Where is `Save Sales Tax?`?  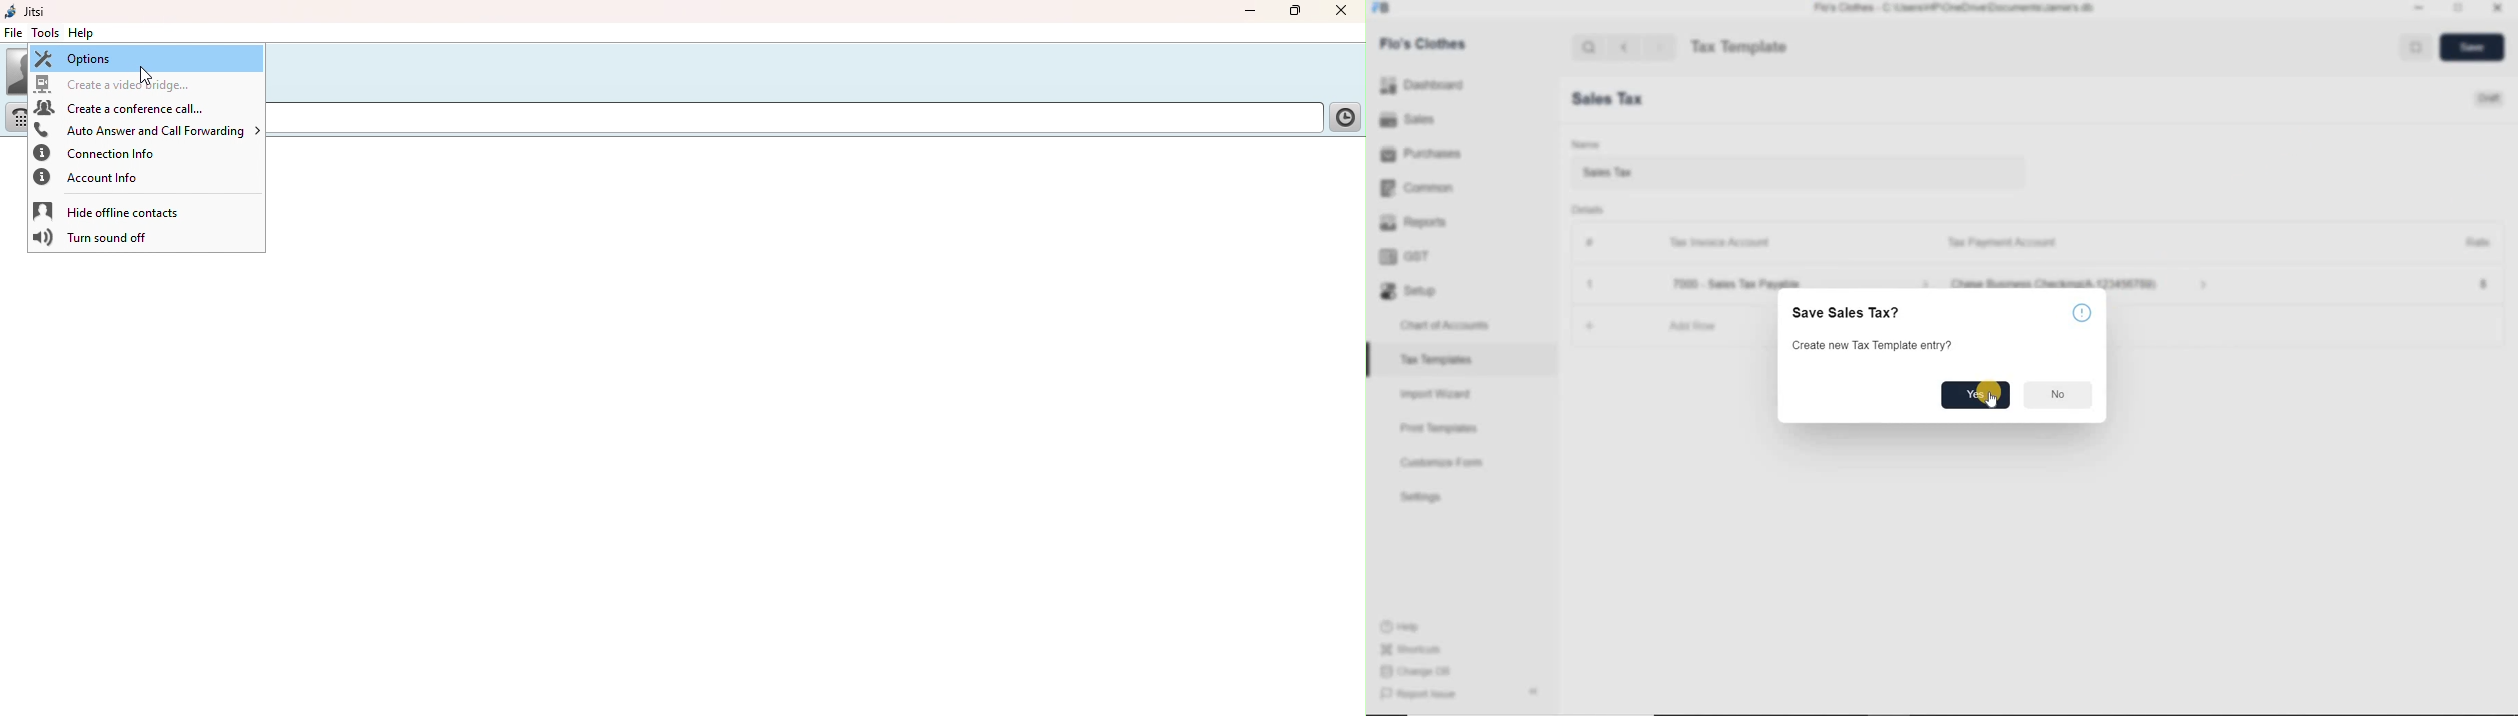
Save Sales Tax? is located at coordinates (1847, 313).